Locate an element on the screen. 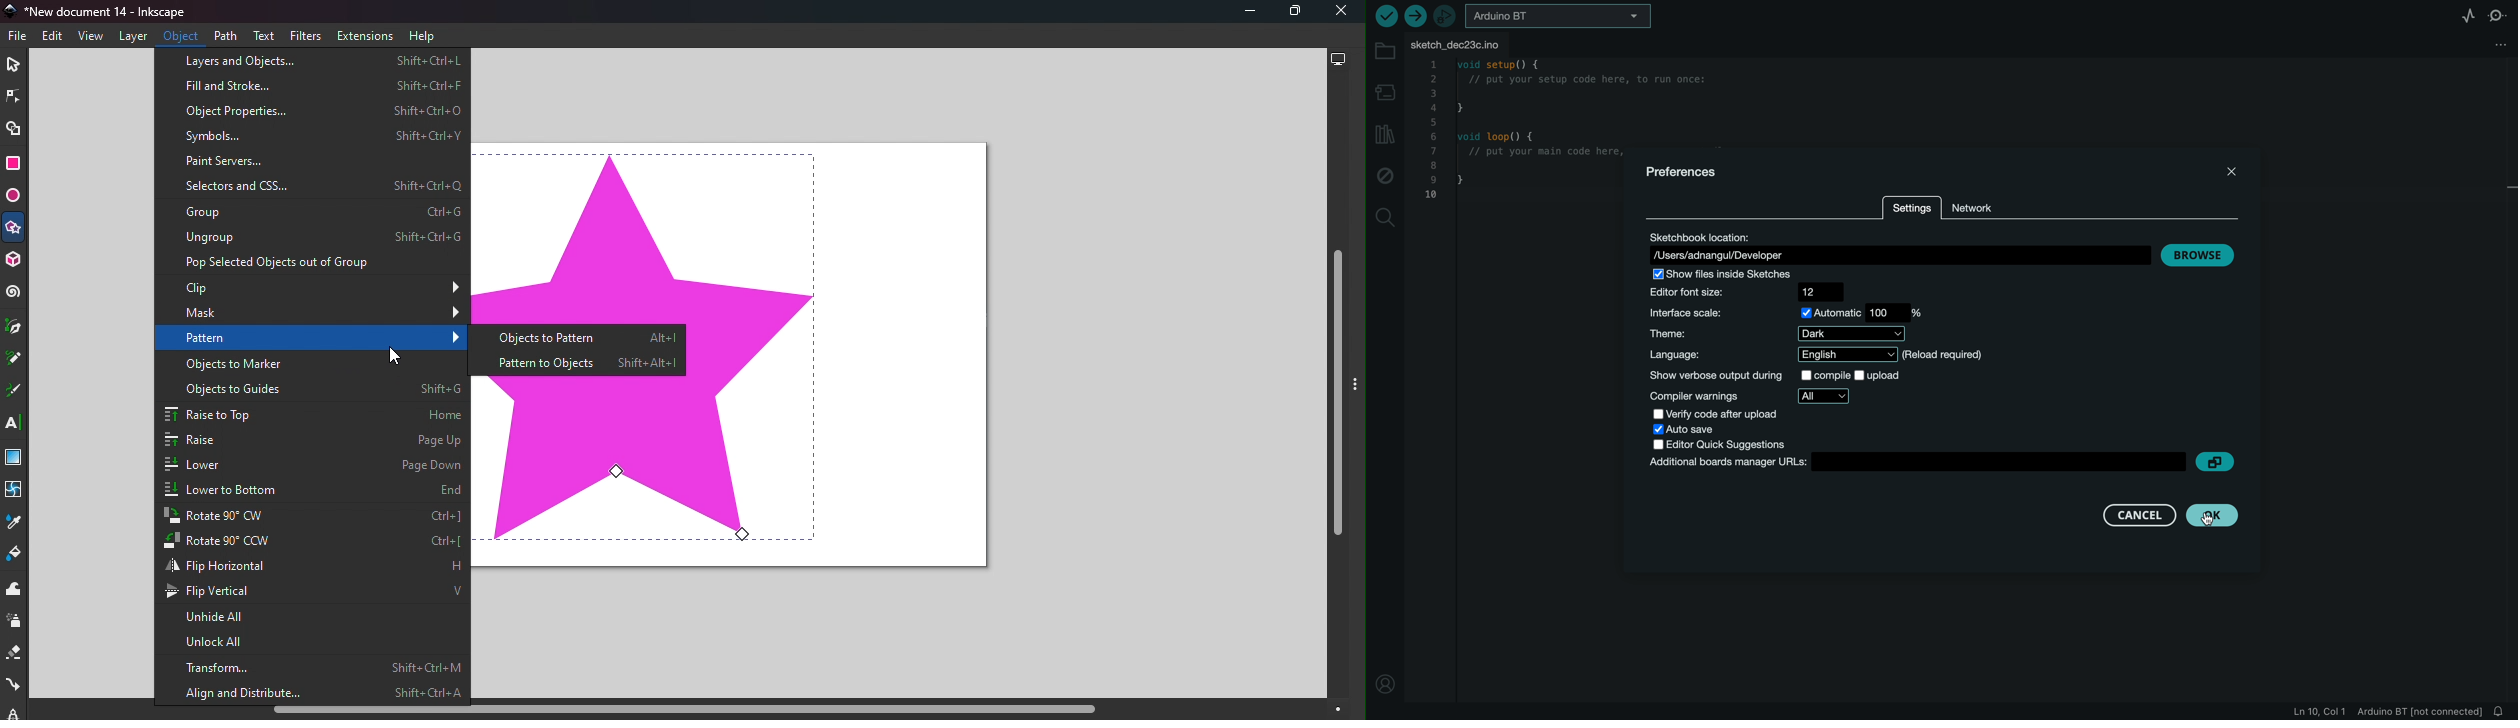 The image size is (2520, 728). Gradient tool is located at coordinates (15, 459).